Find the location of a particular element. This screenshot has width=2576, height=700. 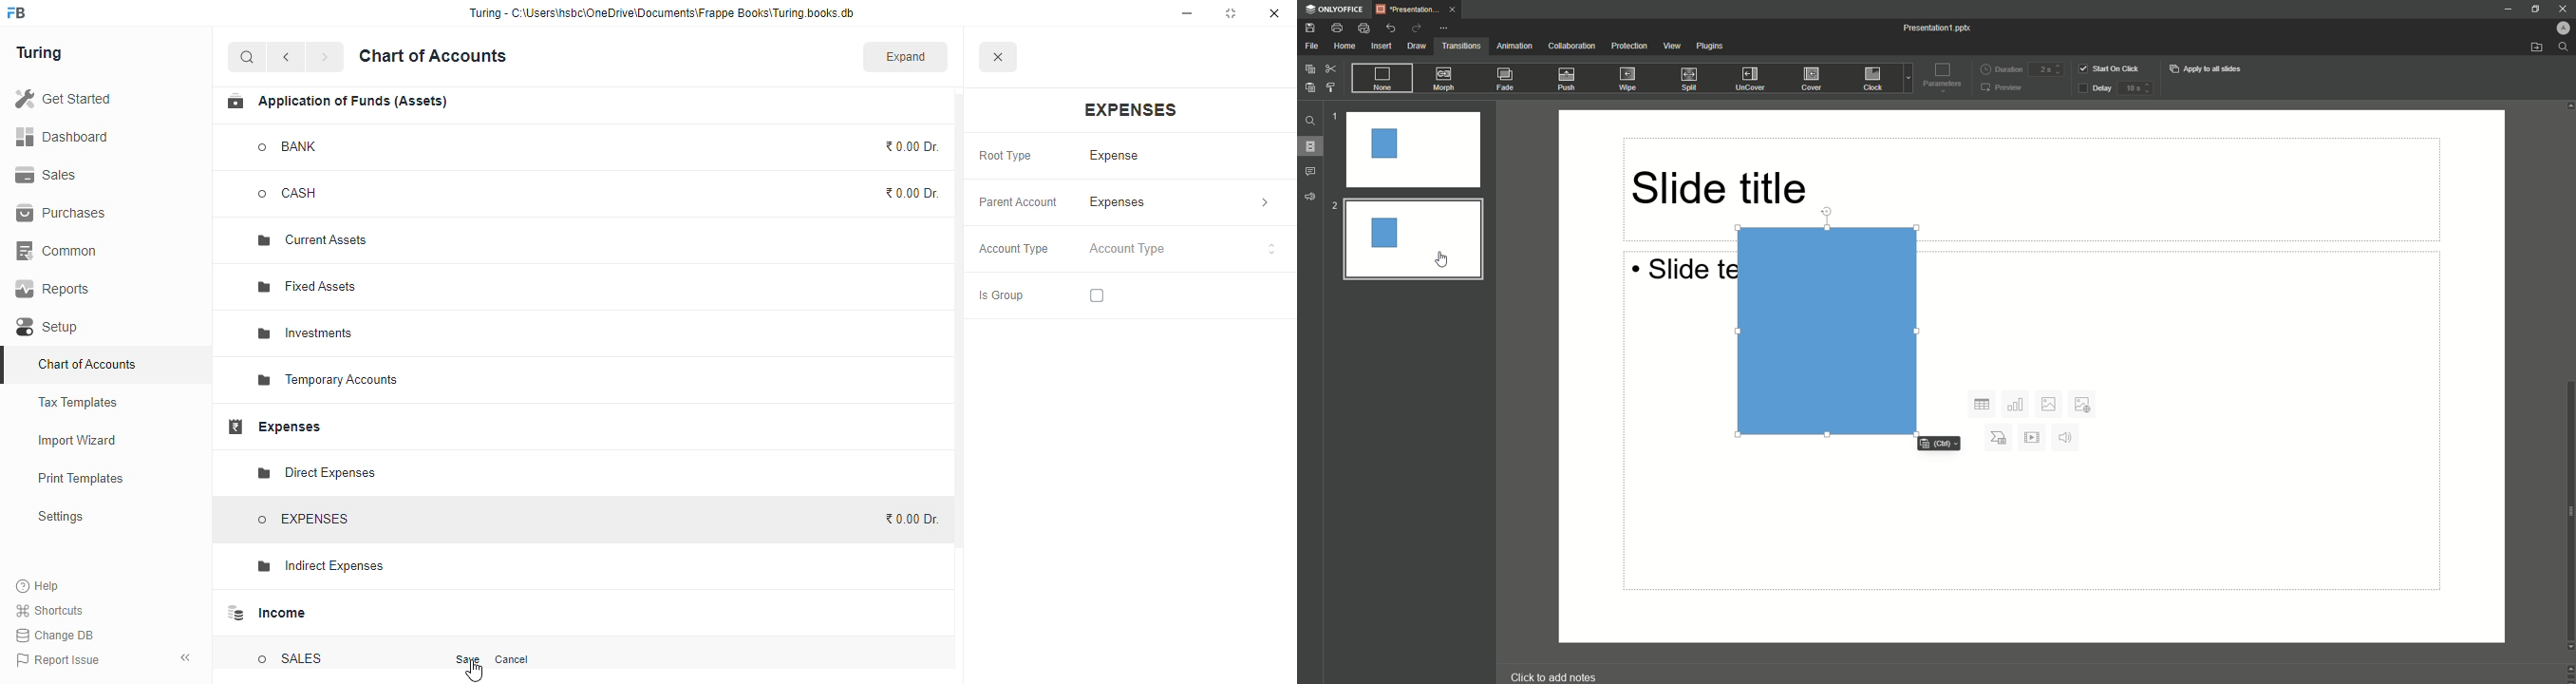

View is located at coordinates (1671, 46).